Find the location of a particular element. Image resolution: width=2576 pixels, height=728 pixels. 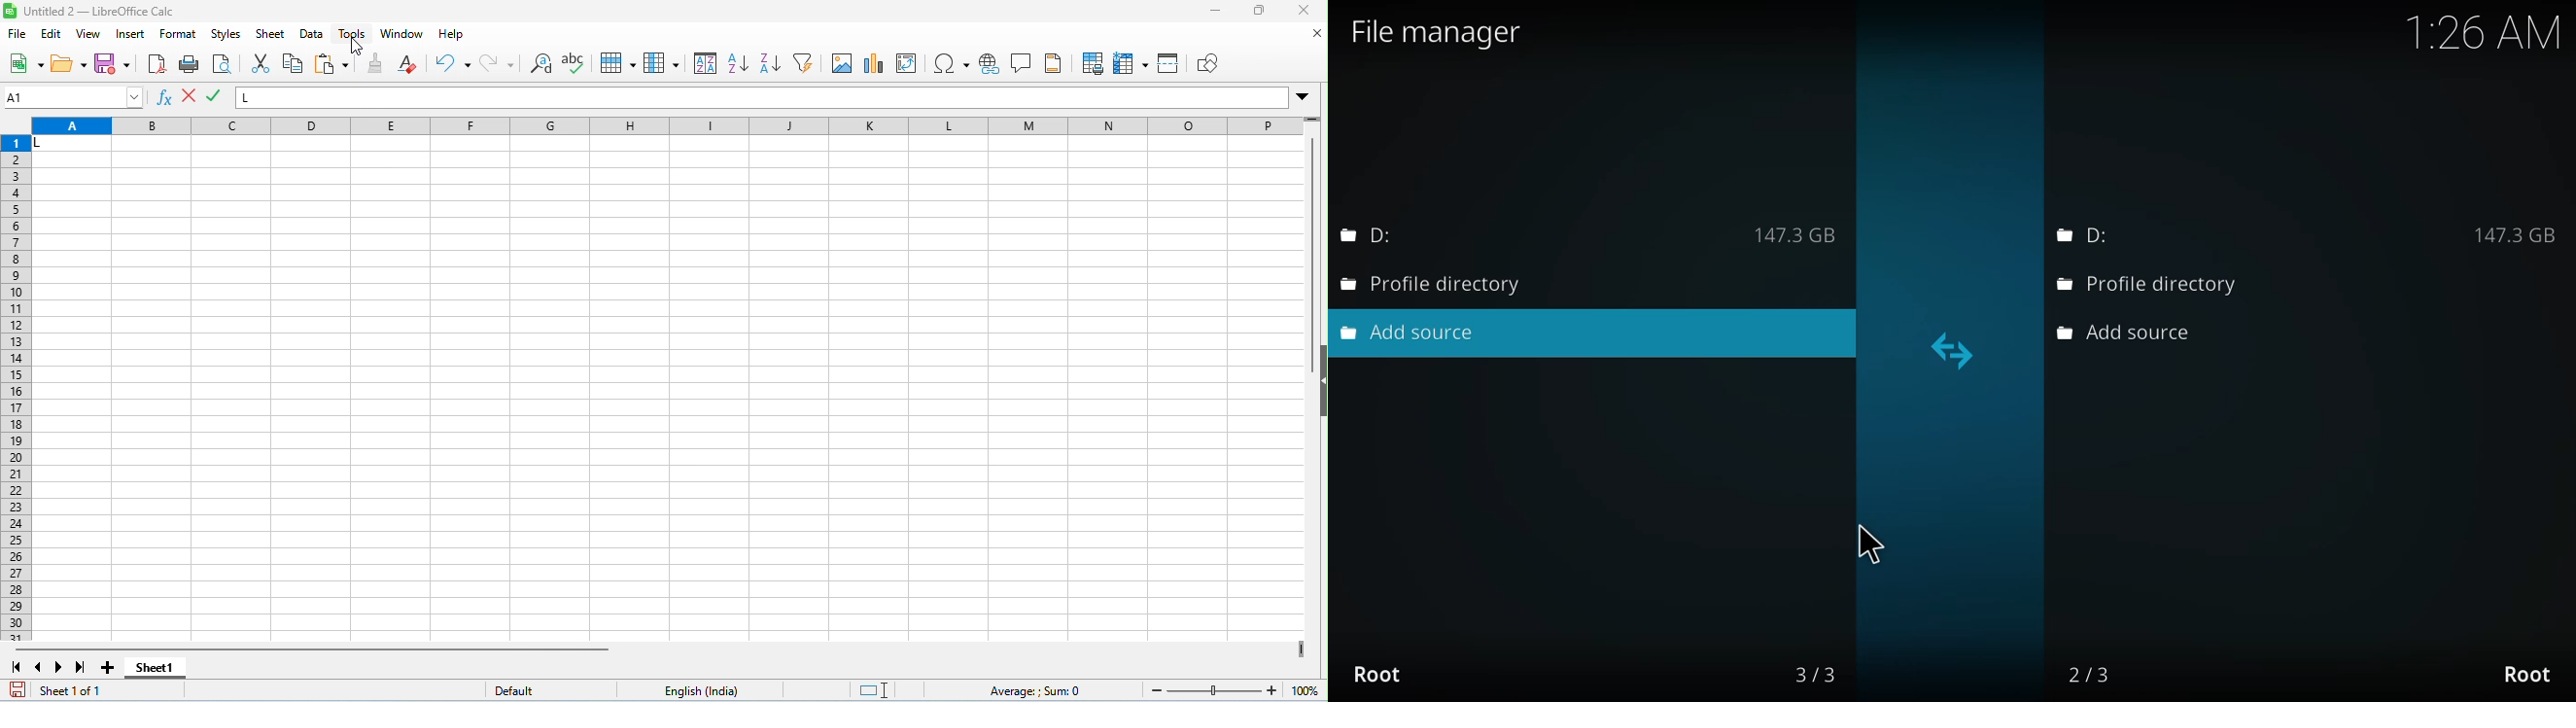

Add source is located at coordinates (2127, 333).